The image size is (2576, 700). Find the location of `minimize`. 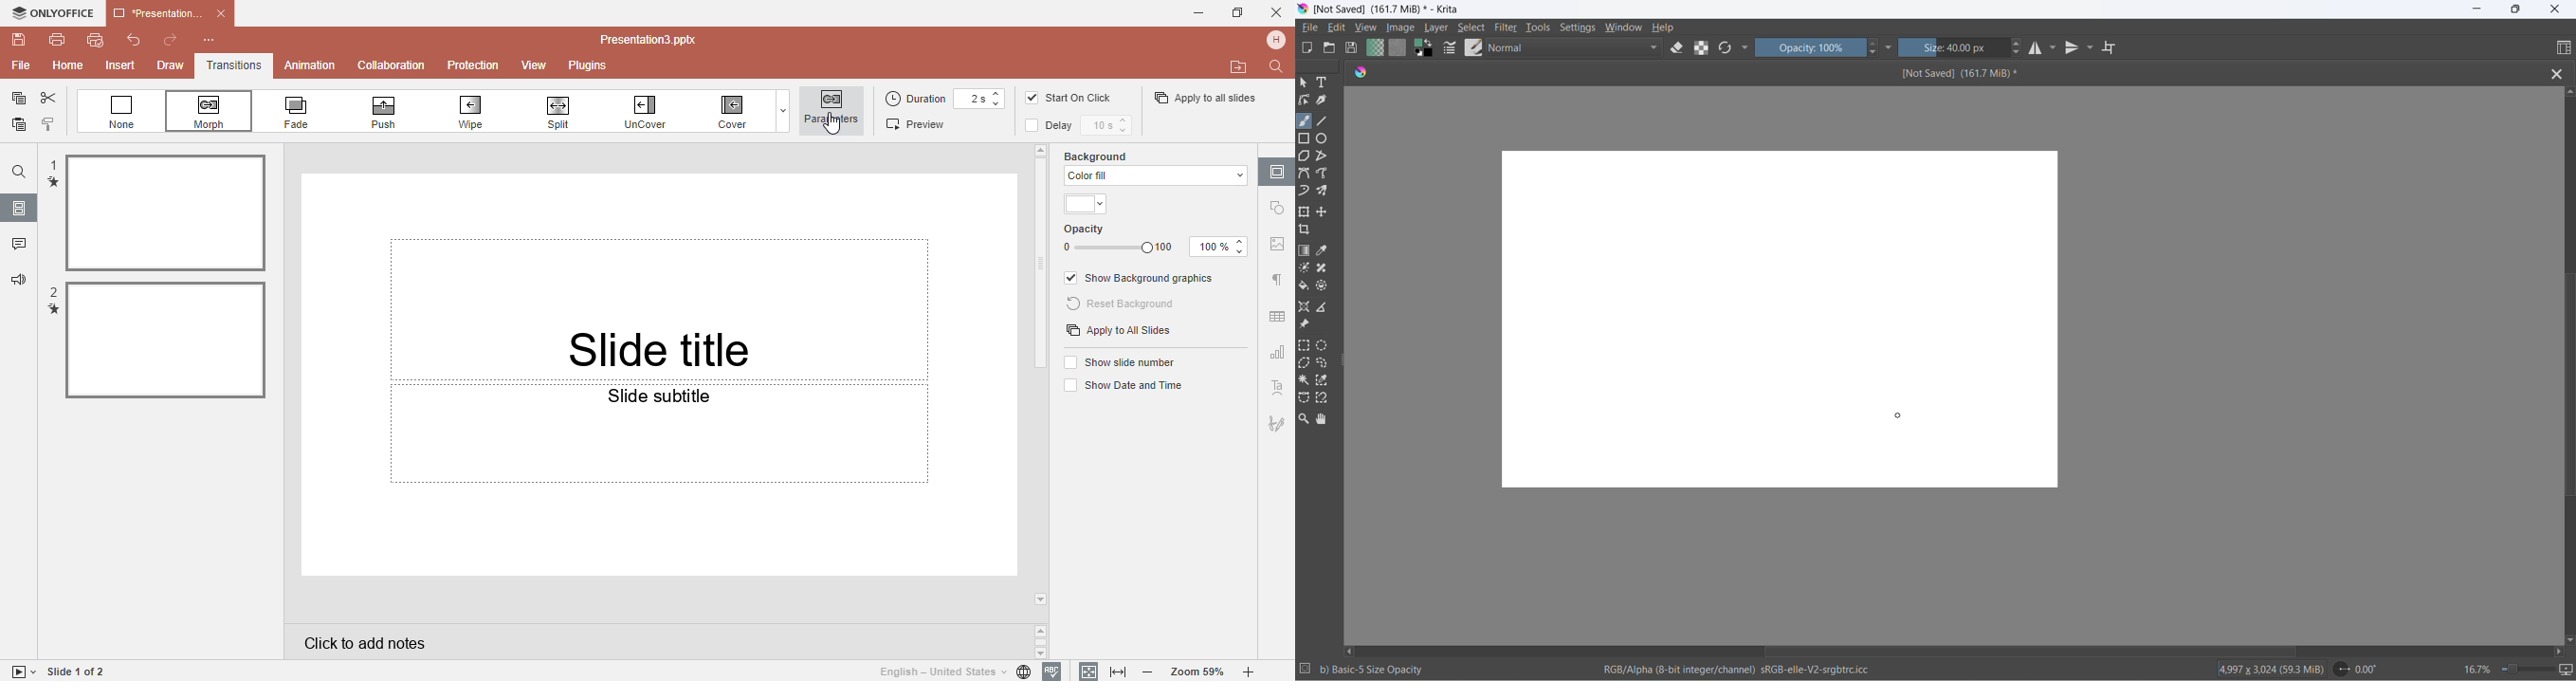

minimize is located at coordinates (2478, 10).